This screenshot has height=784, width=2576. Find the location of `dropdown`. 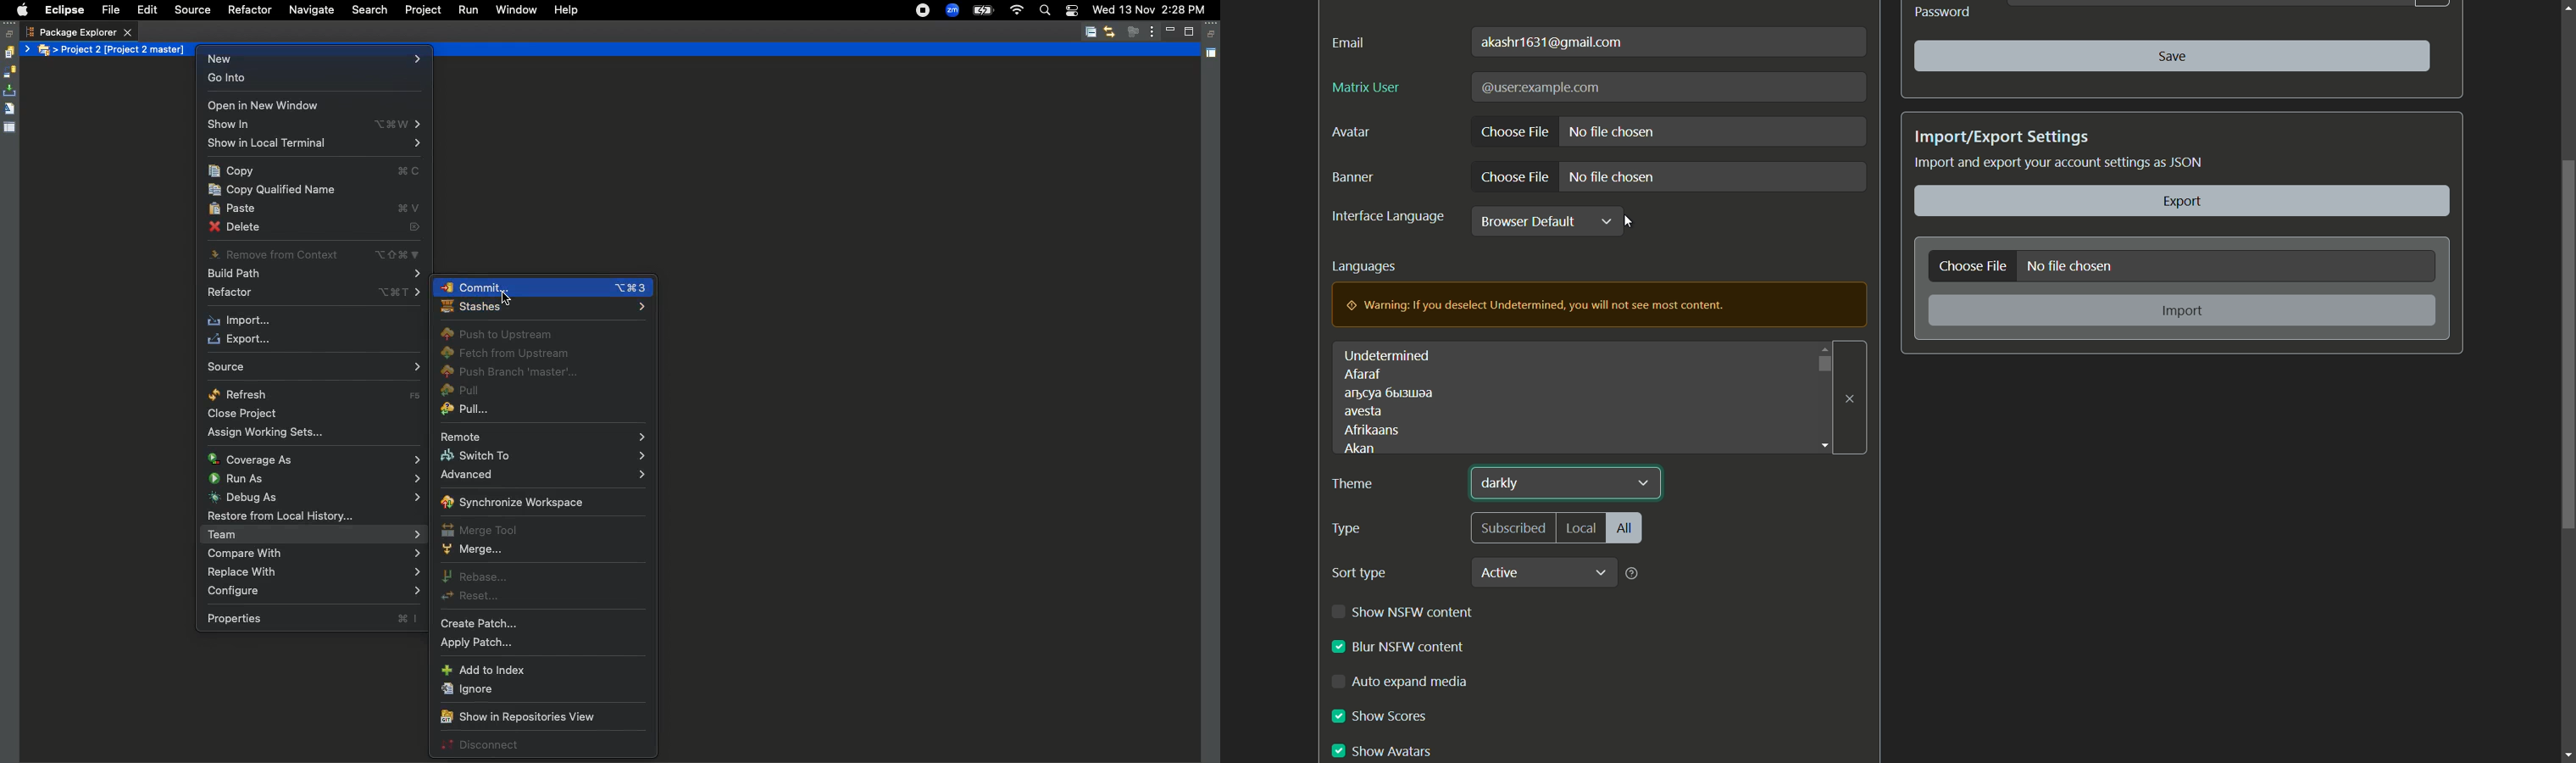

dropdown is located at coordinates (1643, 483).